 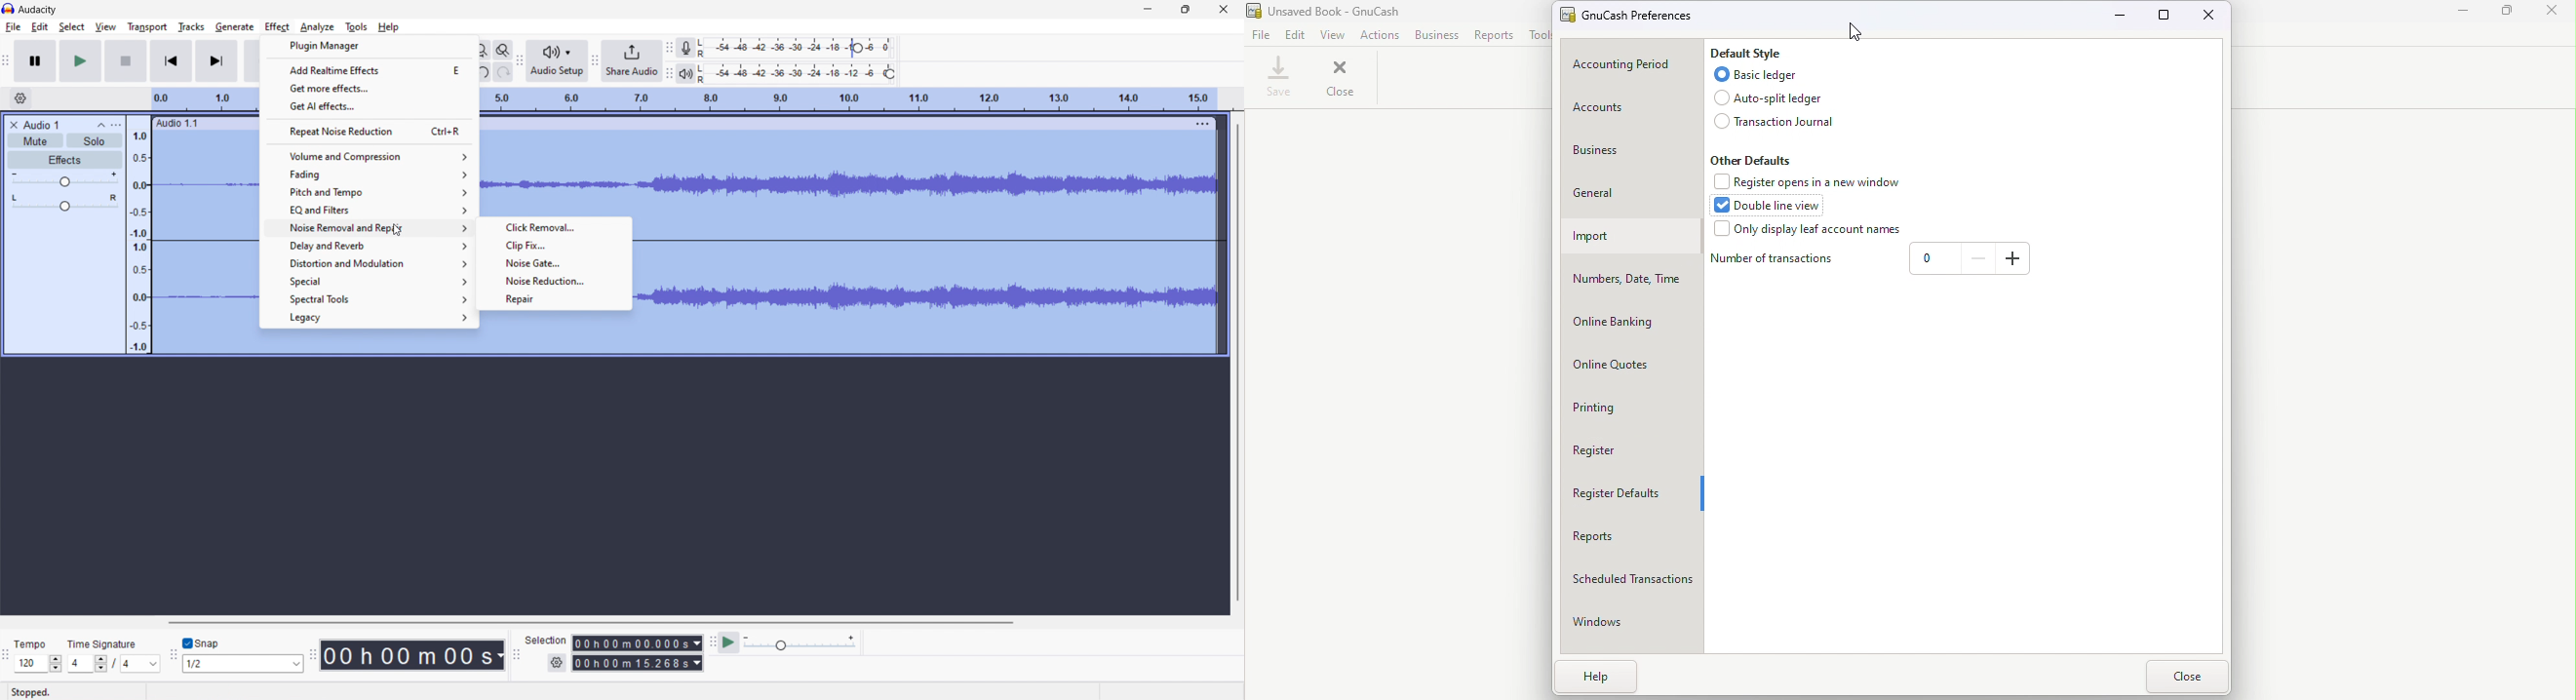 What do you see at coordinates (1774, 259) in the screenshot?
I see `Number of transaction` at bounding box center [1774, 259].